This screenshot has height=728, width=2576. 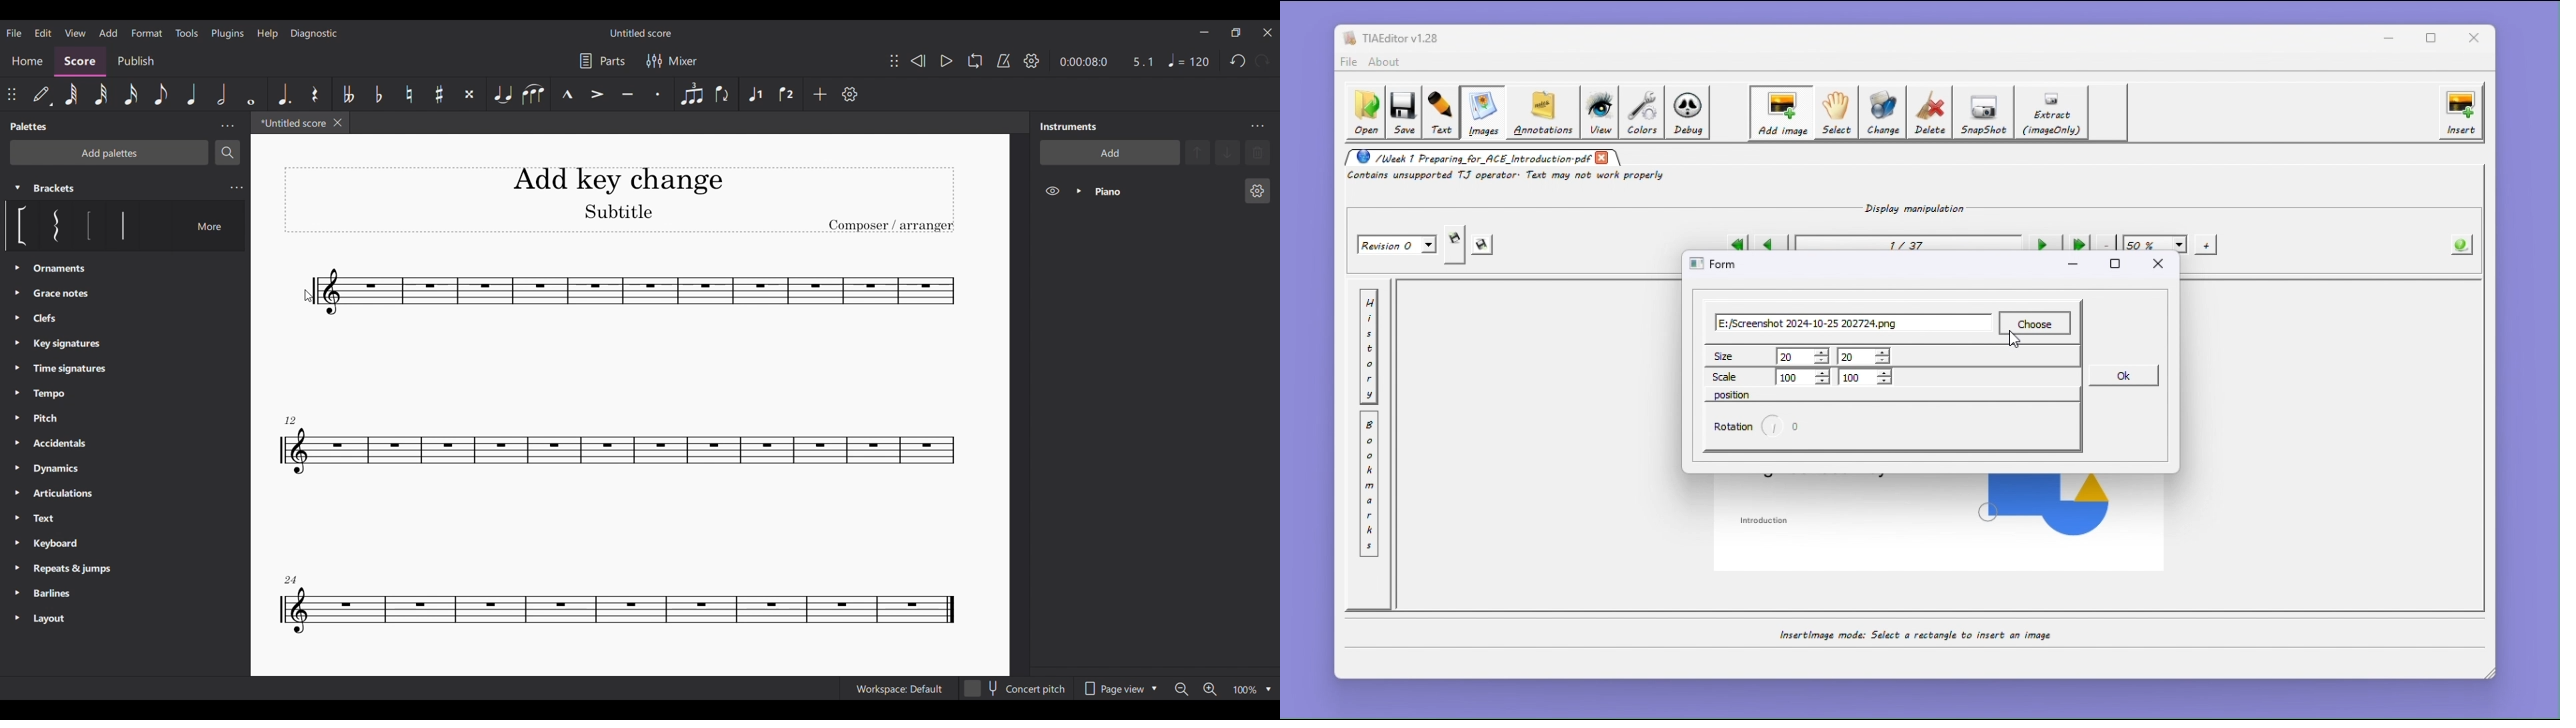 I want to click on Zoom in, so click(x=1210, y=689).